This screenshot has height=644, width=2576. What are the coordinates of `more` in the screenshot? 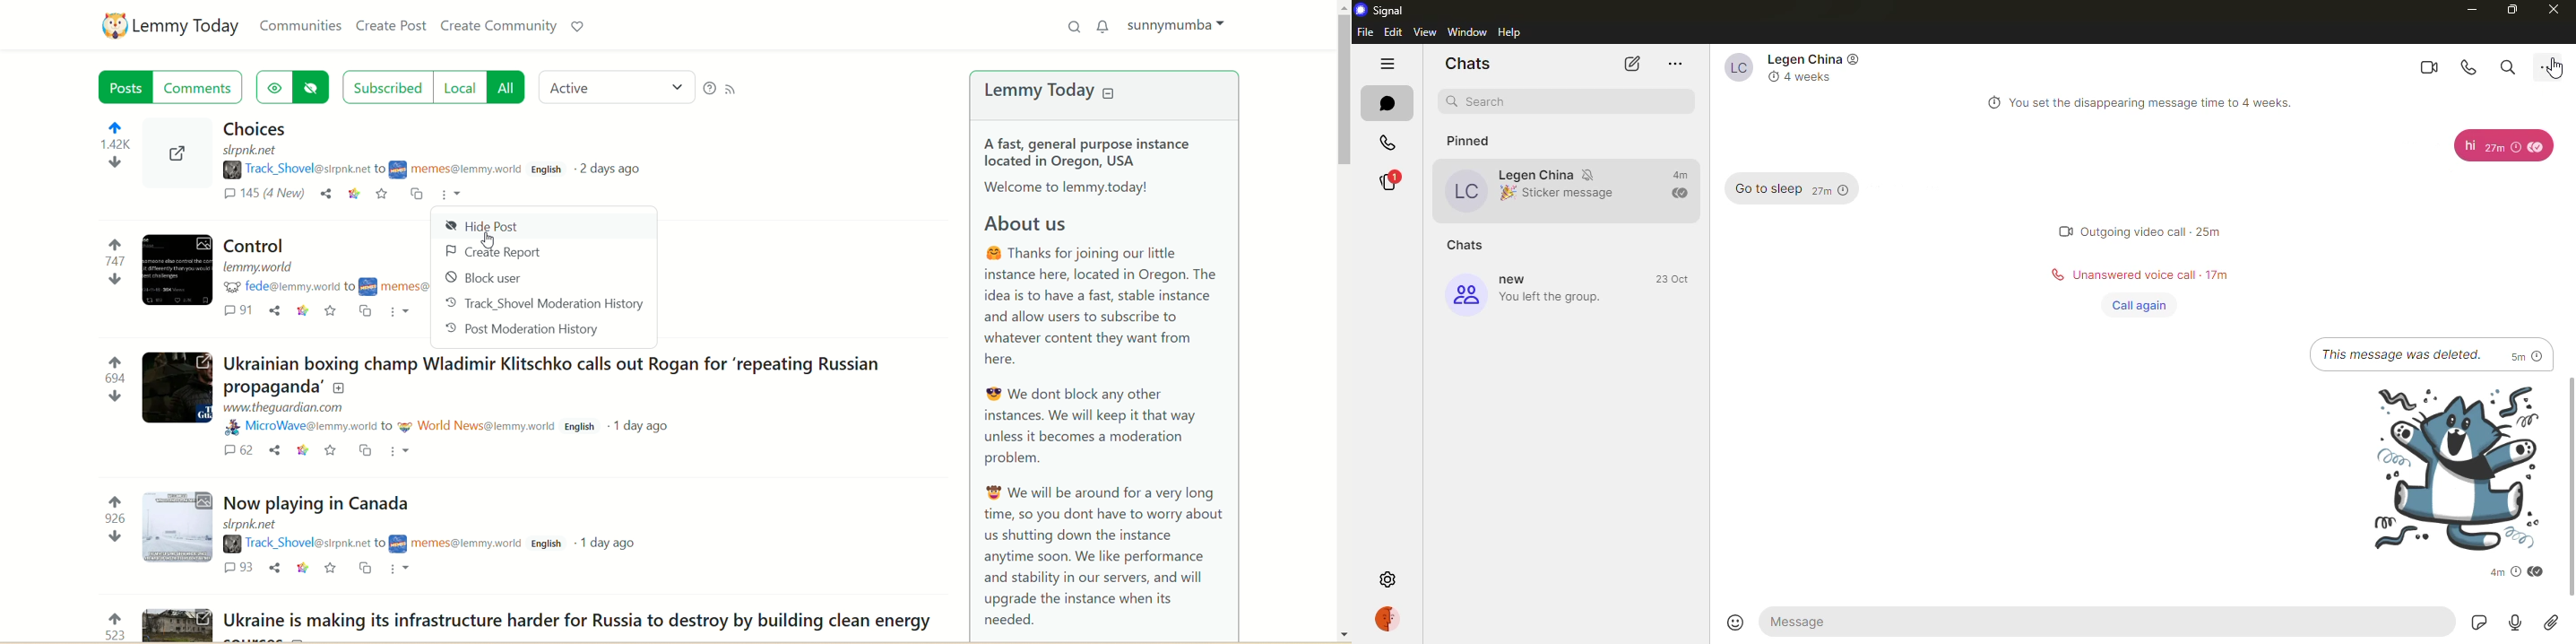 It's located at (1675, 65).